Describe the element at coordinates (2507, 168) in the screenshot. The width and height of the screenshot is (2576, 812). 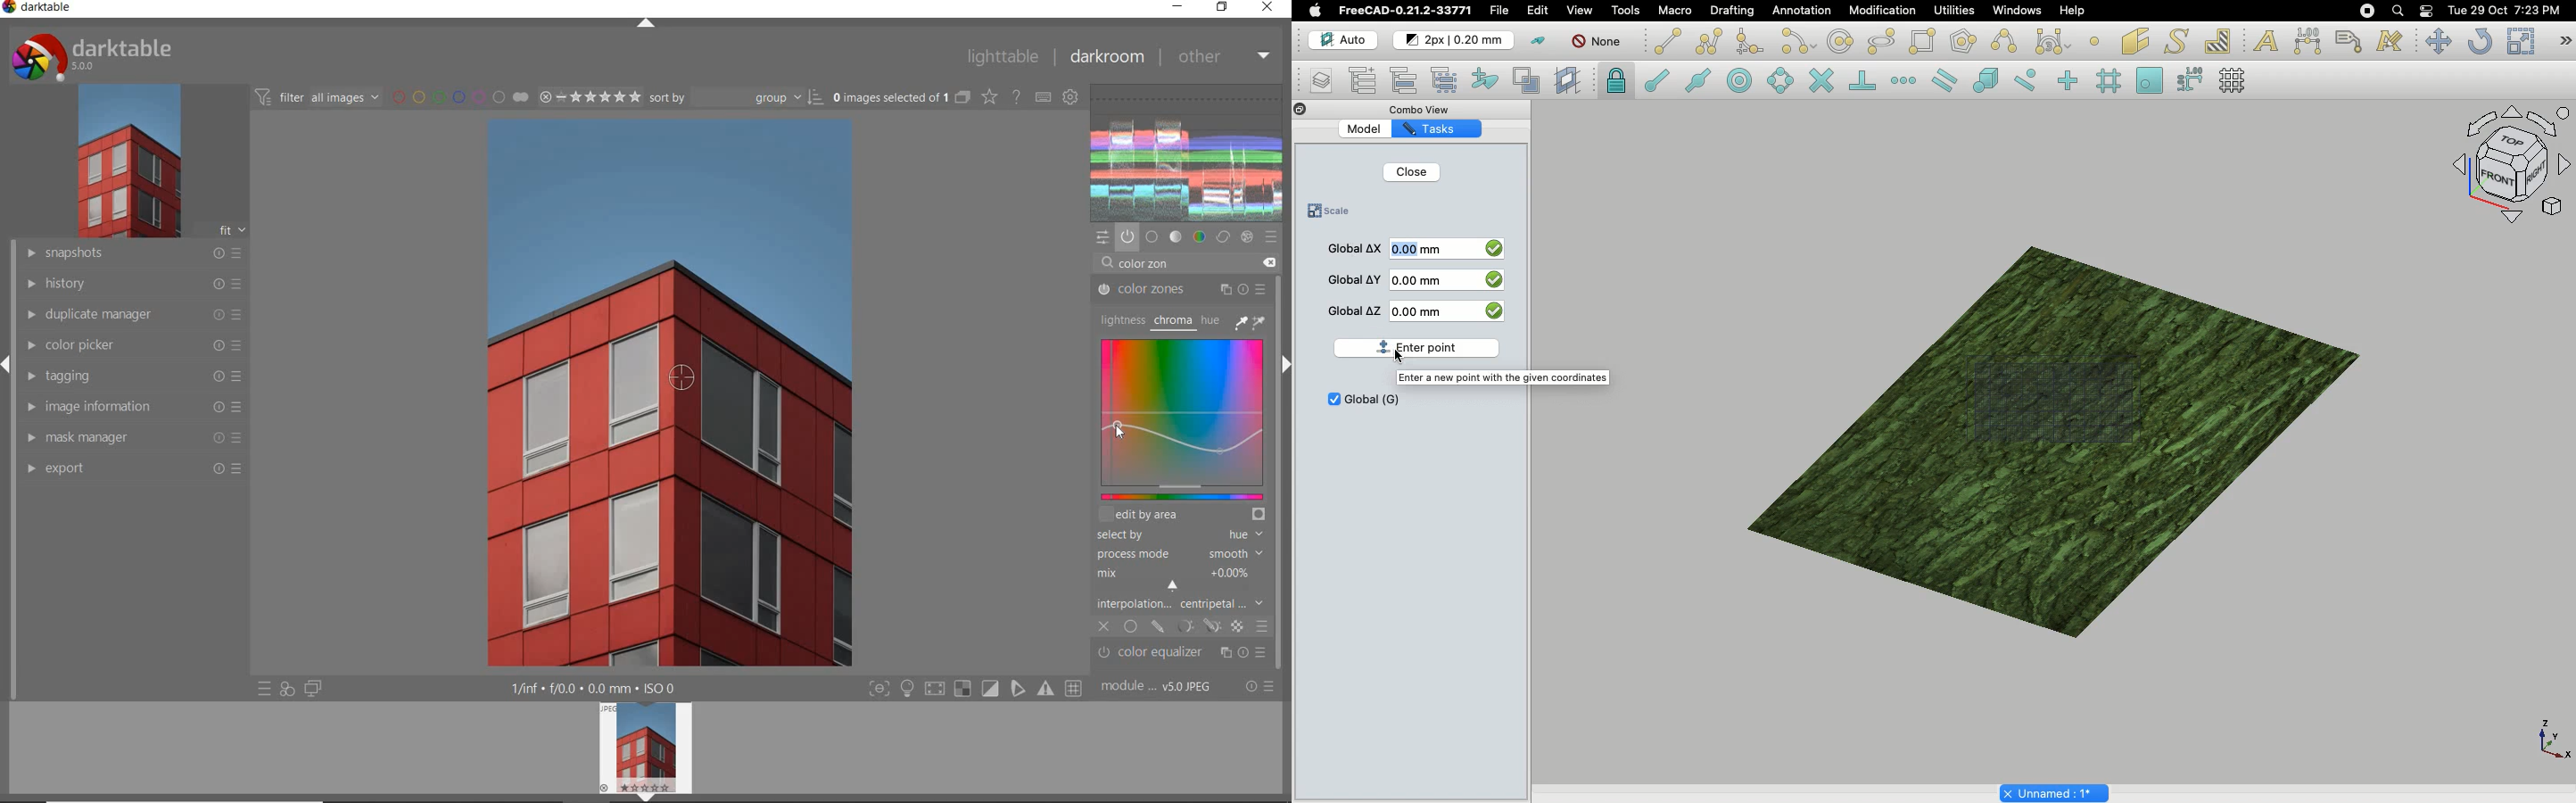
I see `Navigation styles` at that location.